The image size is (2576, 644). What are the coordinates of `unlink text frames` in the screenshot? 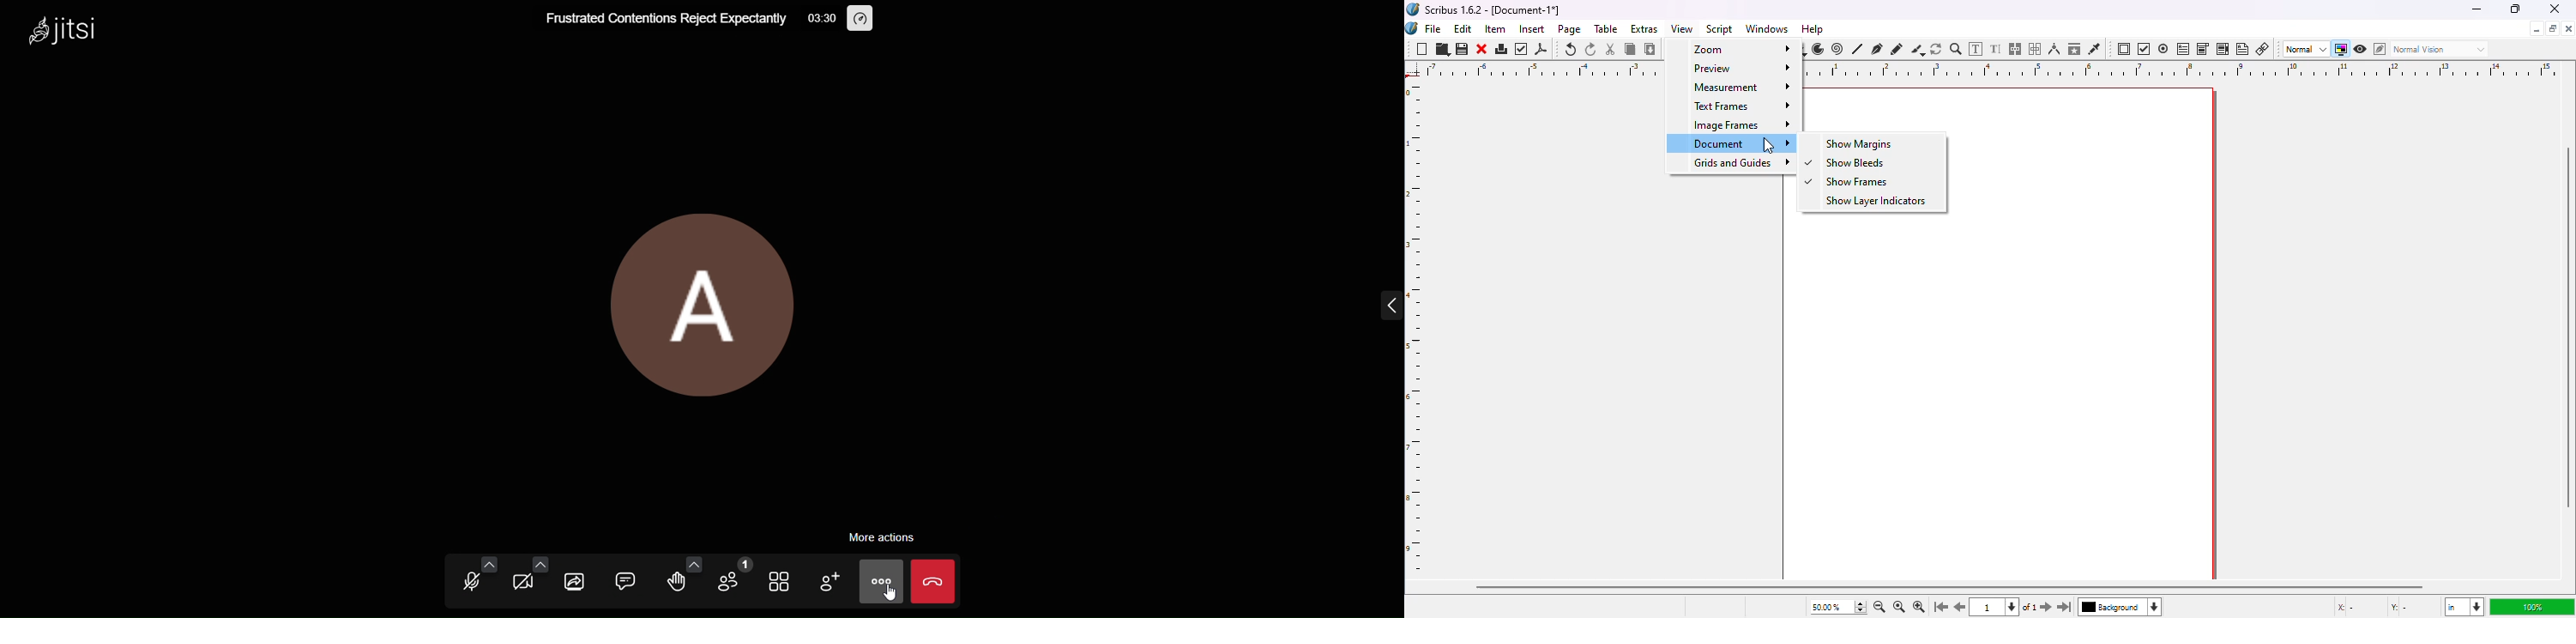 It's located at (2037, 49).